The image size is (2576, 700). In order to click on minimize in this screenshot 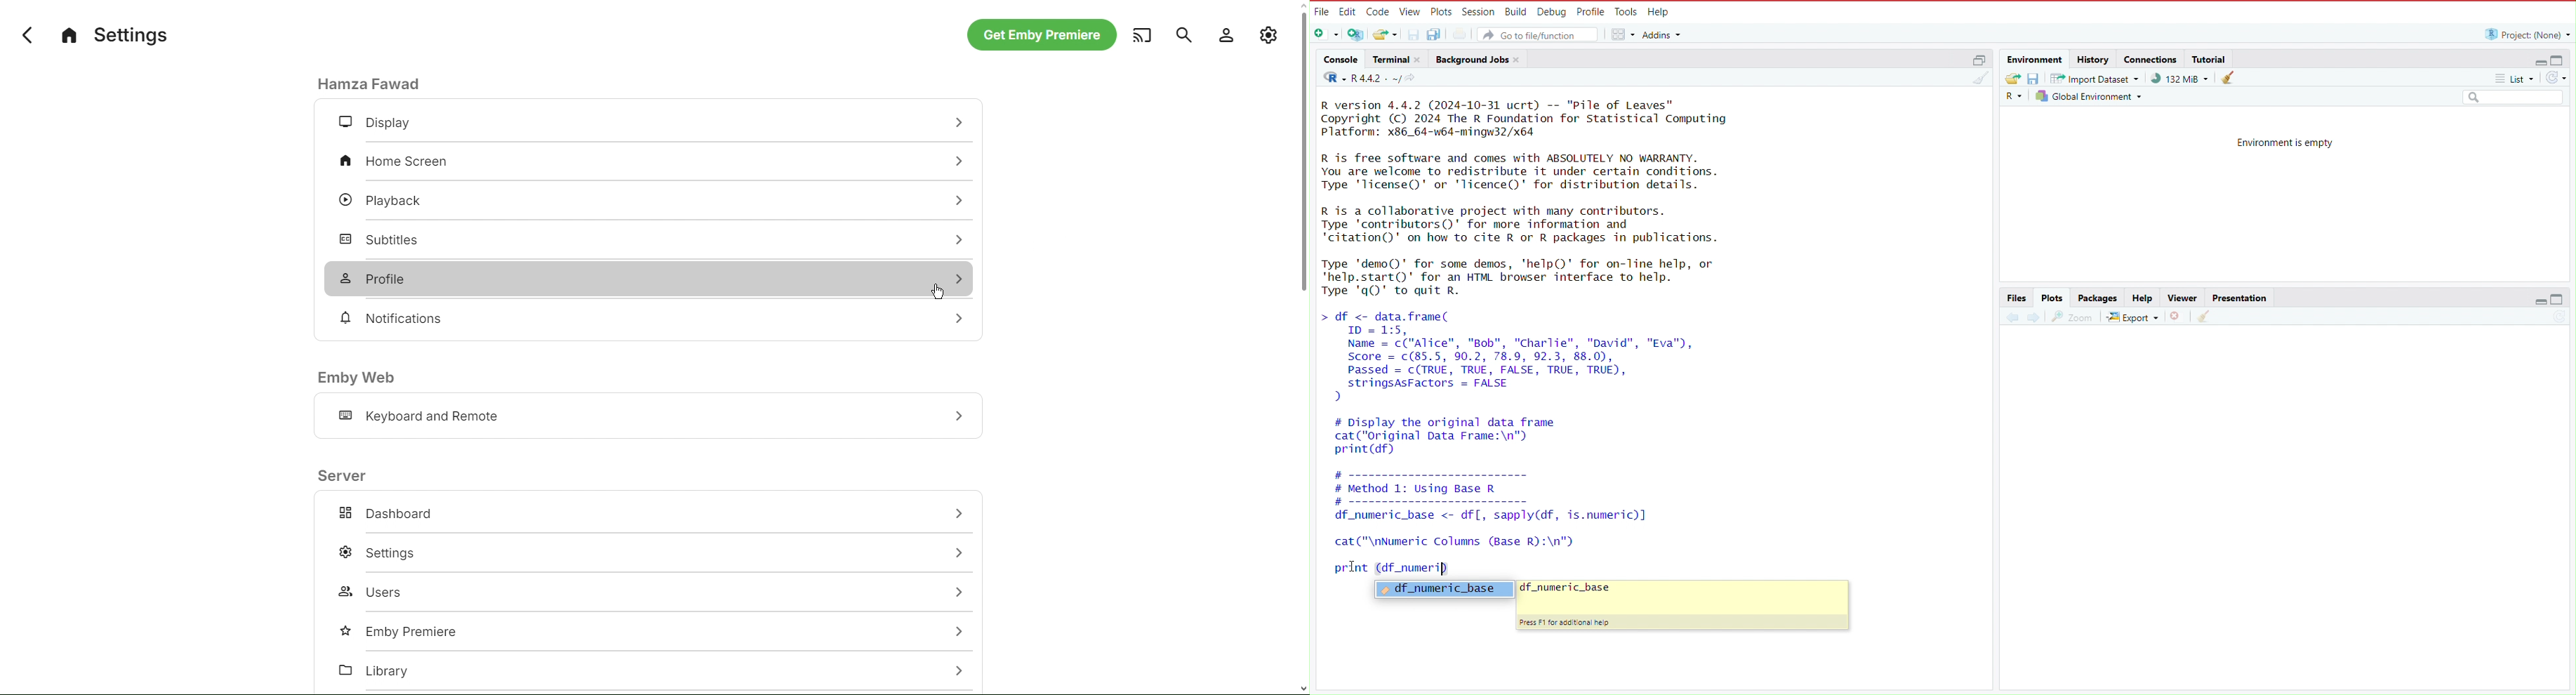, I will do `click(2540, 300)`.